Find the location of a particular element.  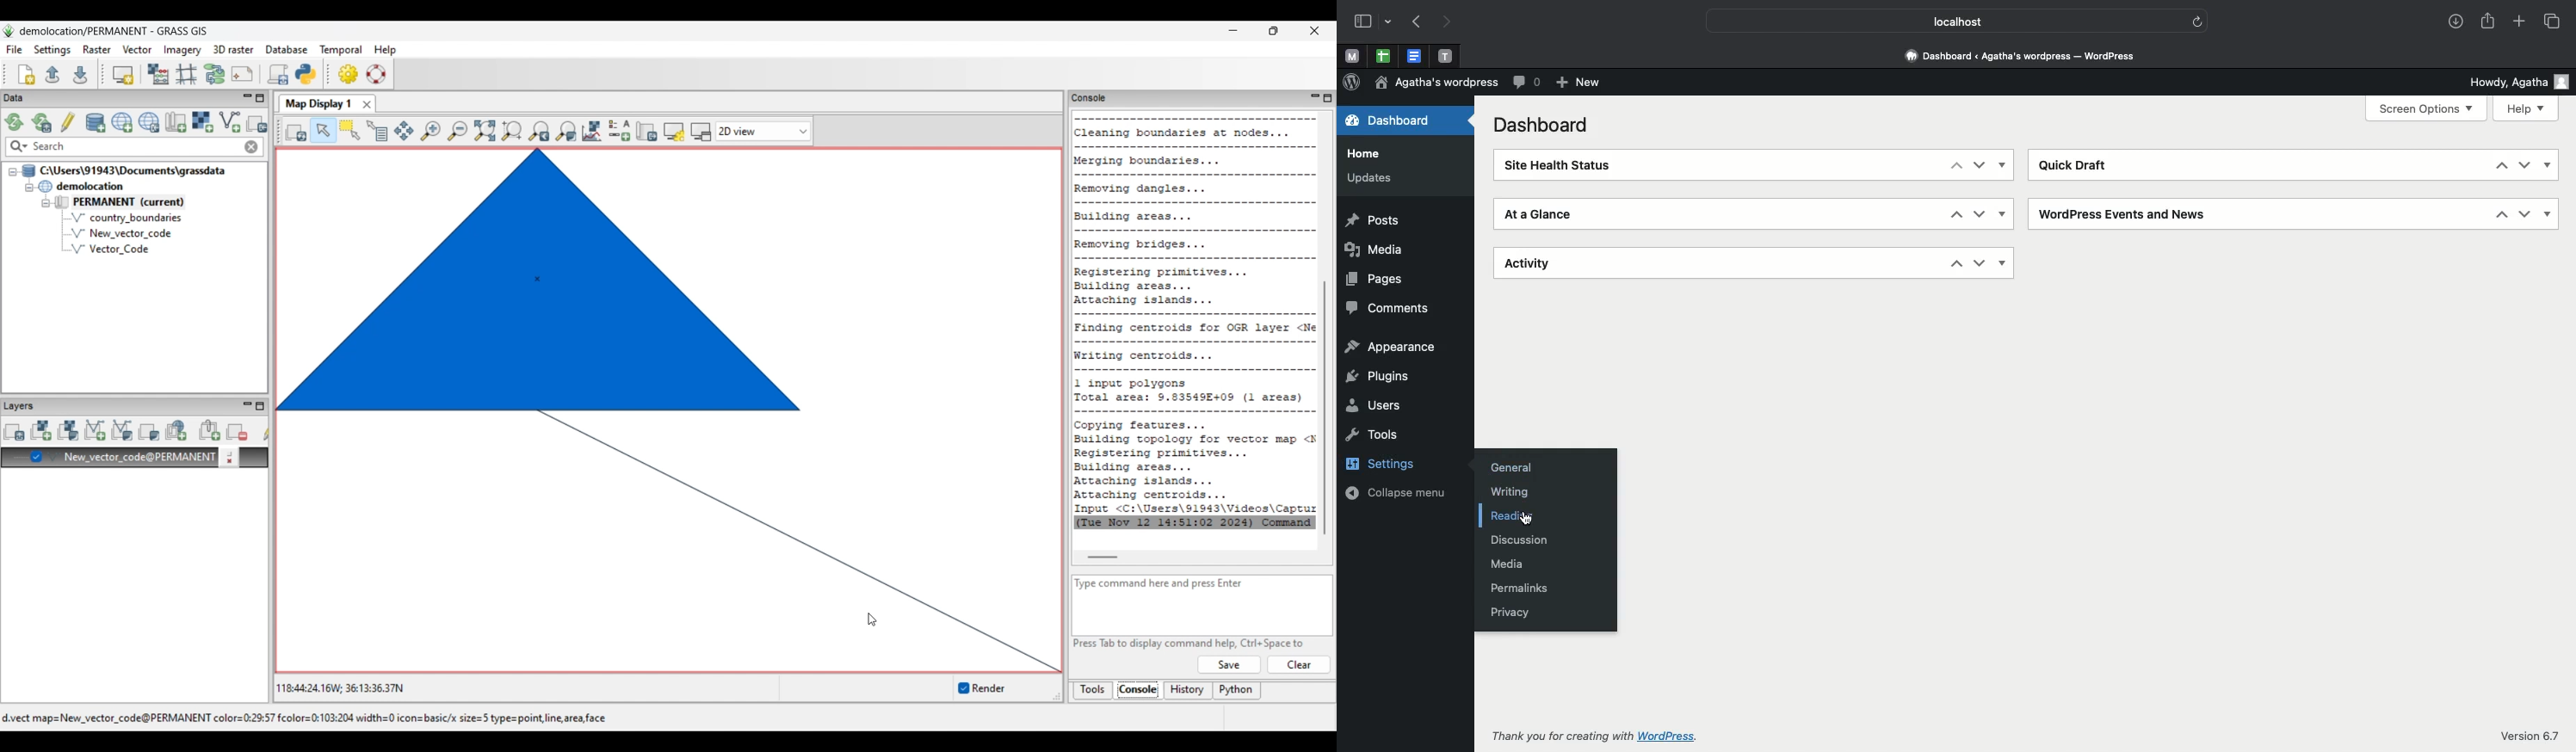

Up is located at coordinates (1956, 216).